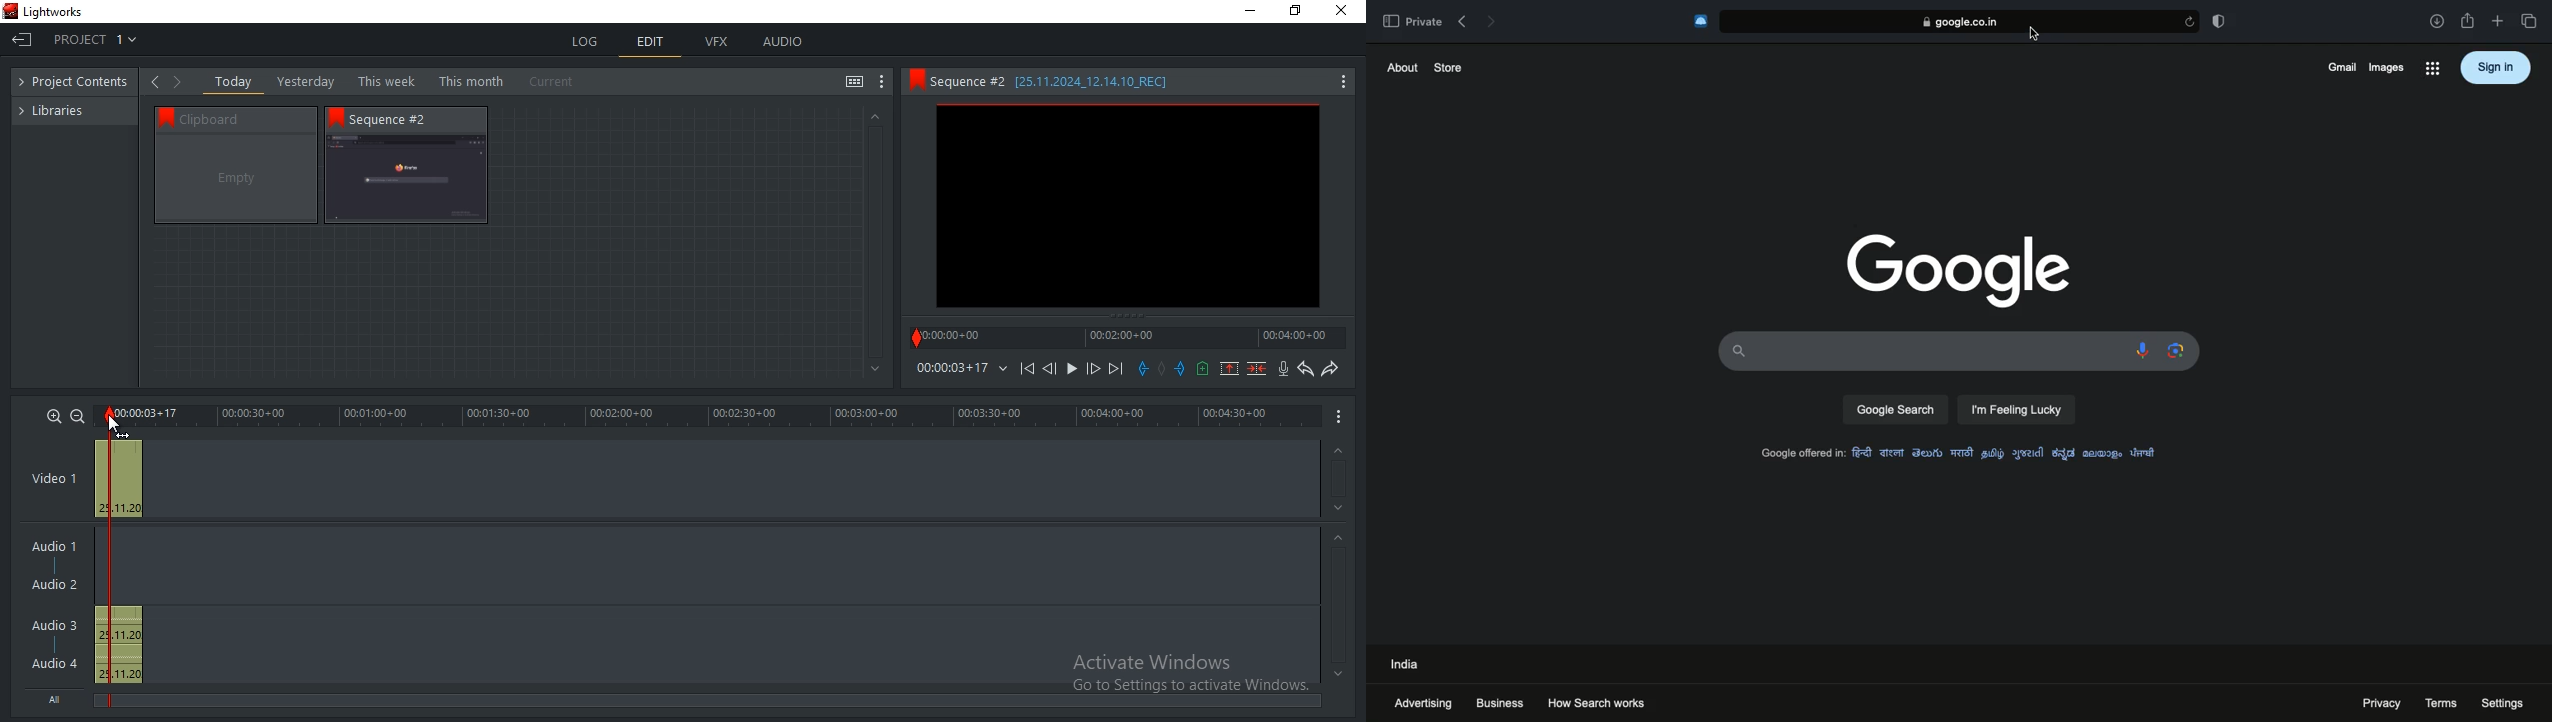 The image size is (2576, 728). I want to click on vfx, so click(716, 42).